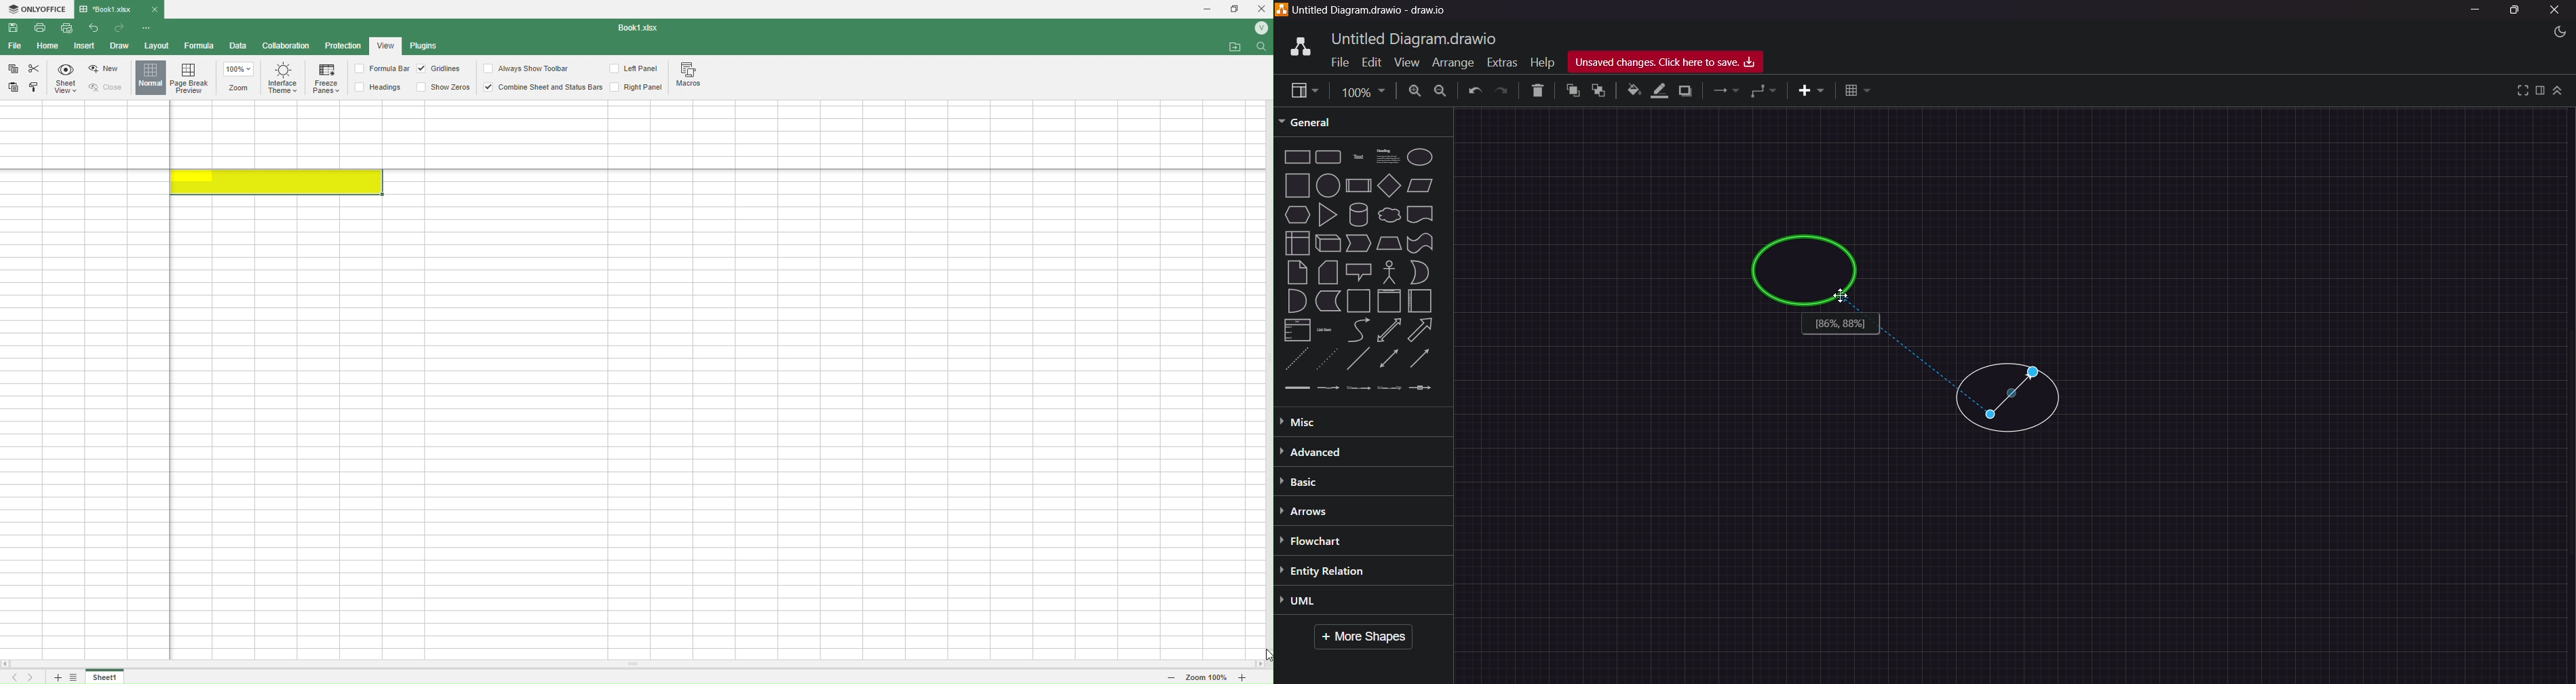  Describe the element at coordinates (1806, 91) in the screenshot. I see `insert` at that location.